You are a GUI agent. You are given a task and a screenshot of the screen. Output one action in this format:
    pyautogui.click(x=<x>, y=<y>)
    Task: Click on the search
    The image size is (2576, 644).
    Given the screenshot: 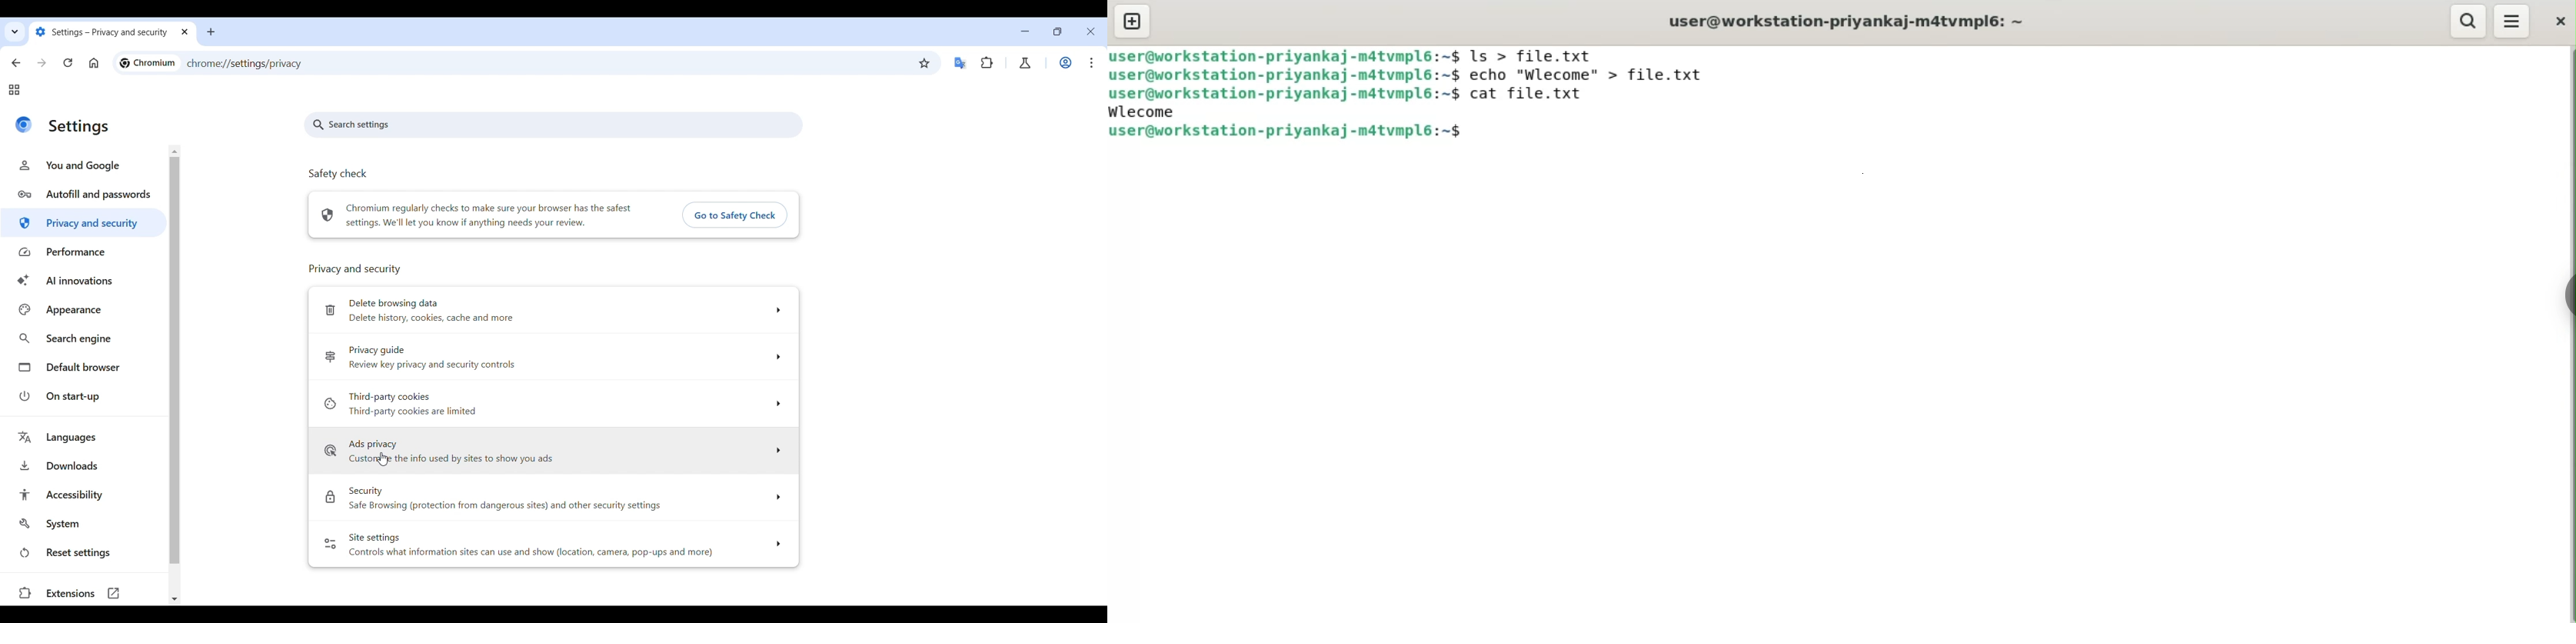 What is the action you would take?
    pyautogui.click(x=2469, y=19)
    